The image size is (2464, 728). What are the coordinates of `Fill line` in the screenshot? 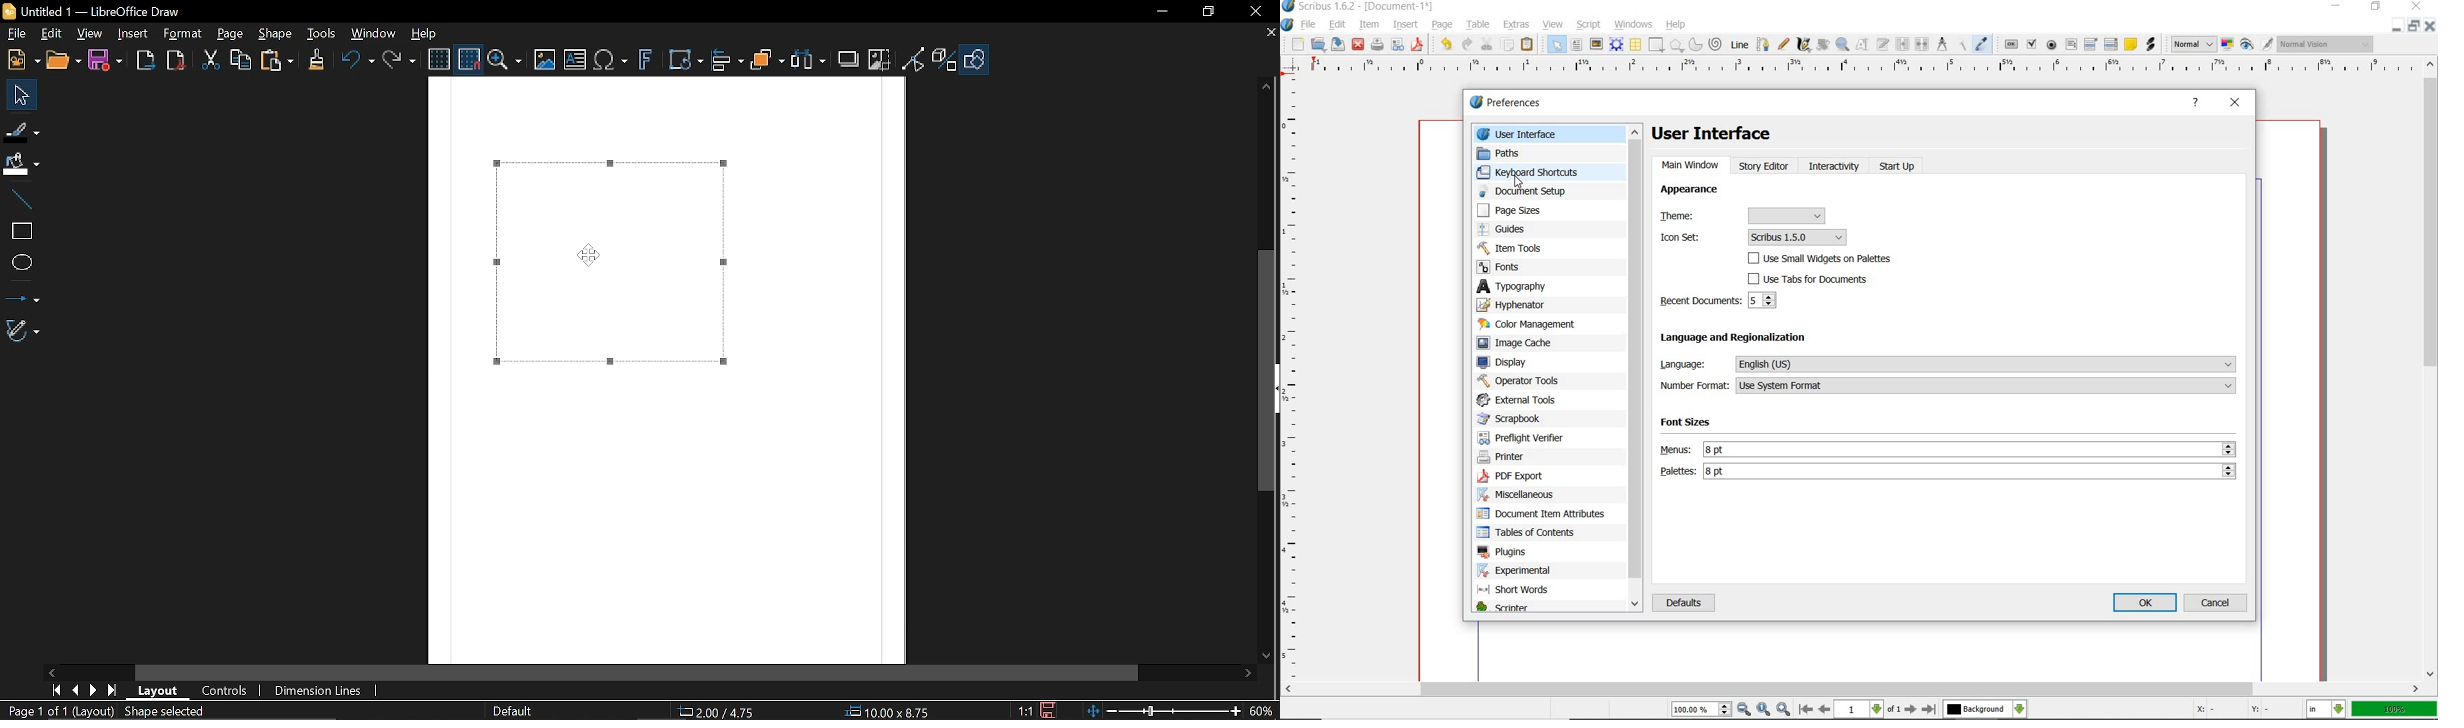 It's located at (22, 130).